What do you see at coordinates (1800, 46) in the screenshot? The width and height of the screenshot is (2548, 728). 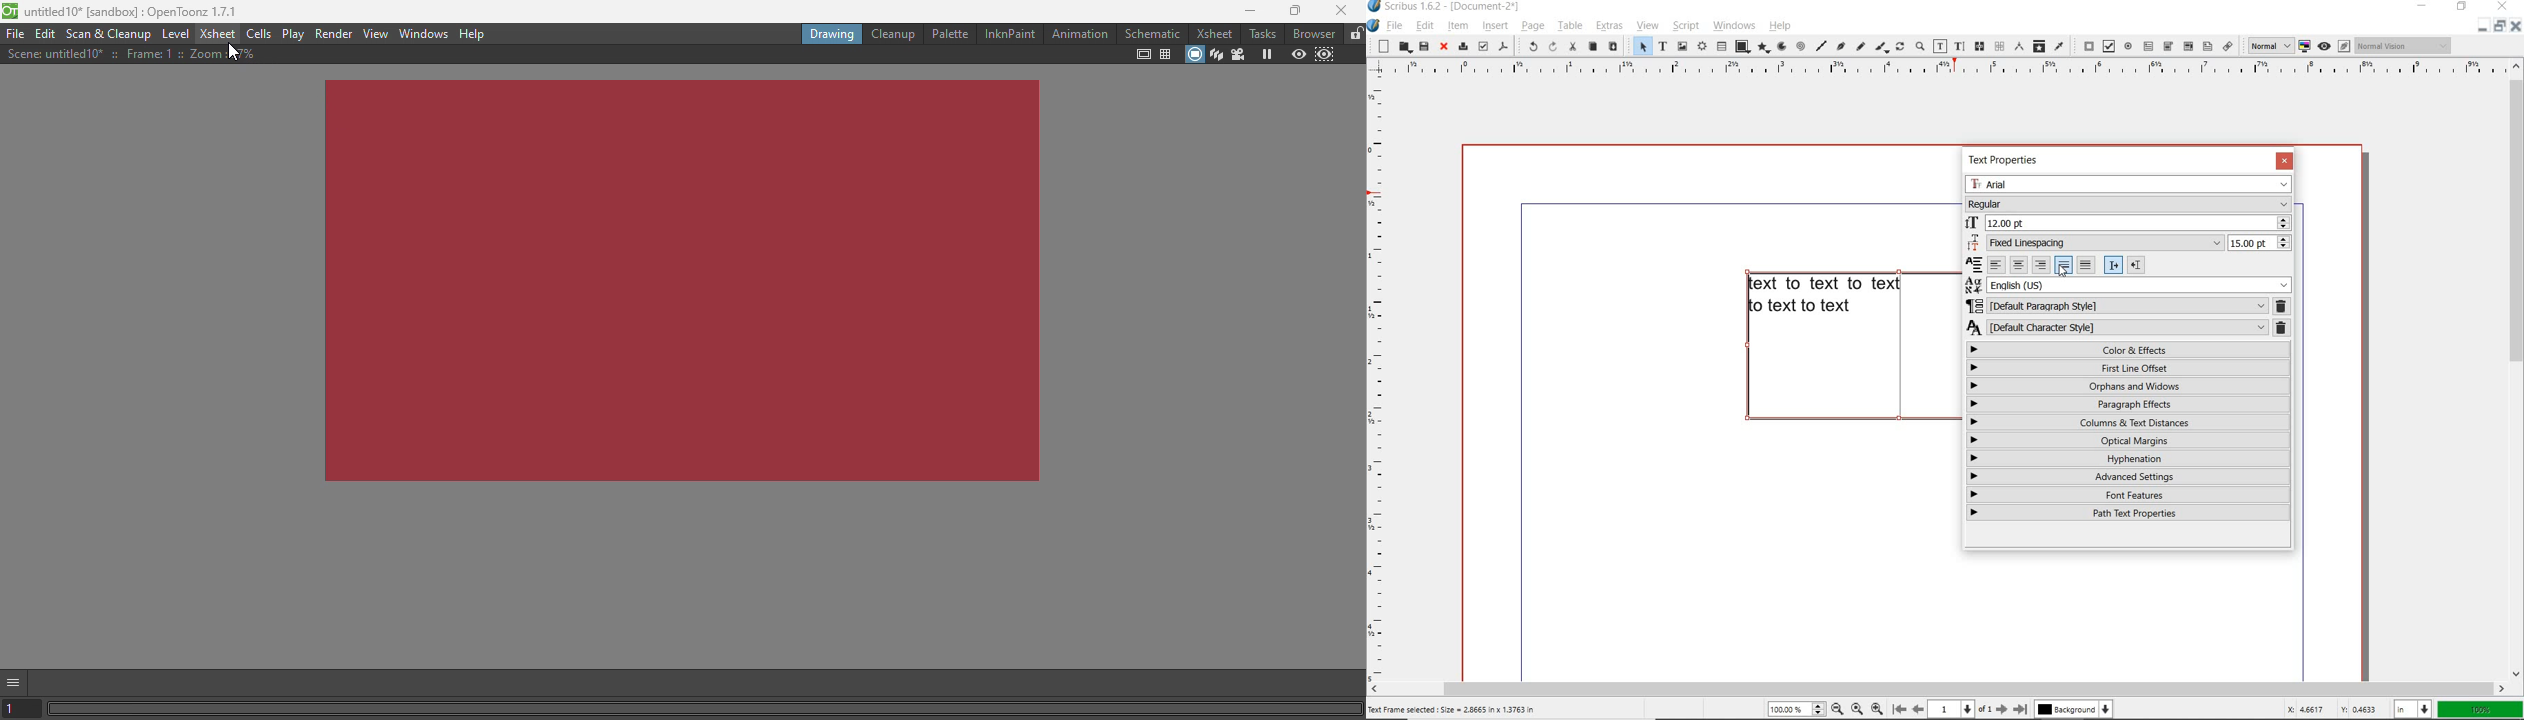 I see `spiral` at bounding box center [1800, 46].